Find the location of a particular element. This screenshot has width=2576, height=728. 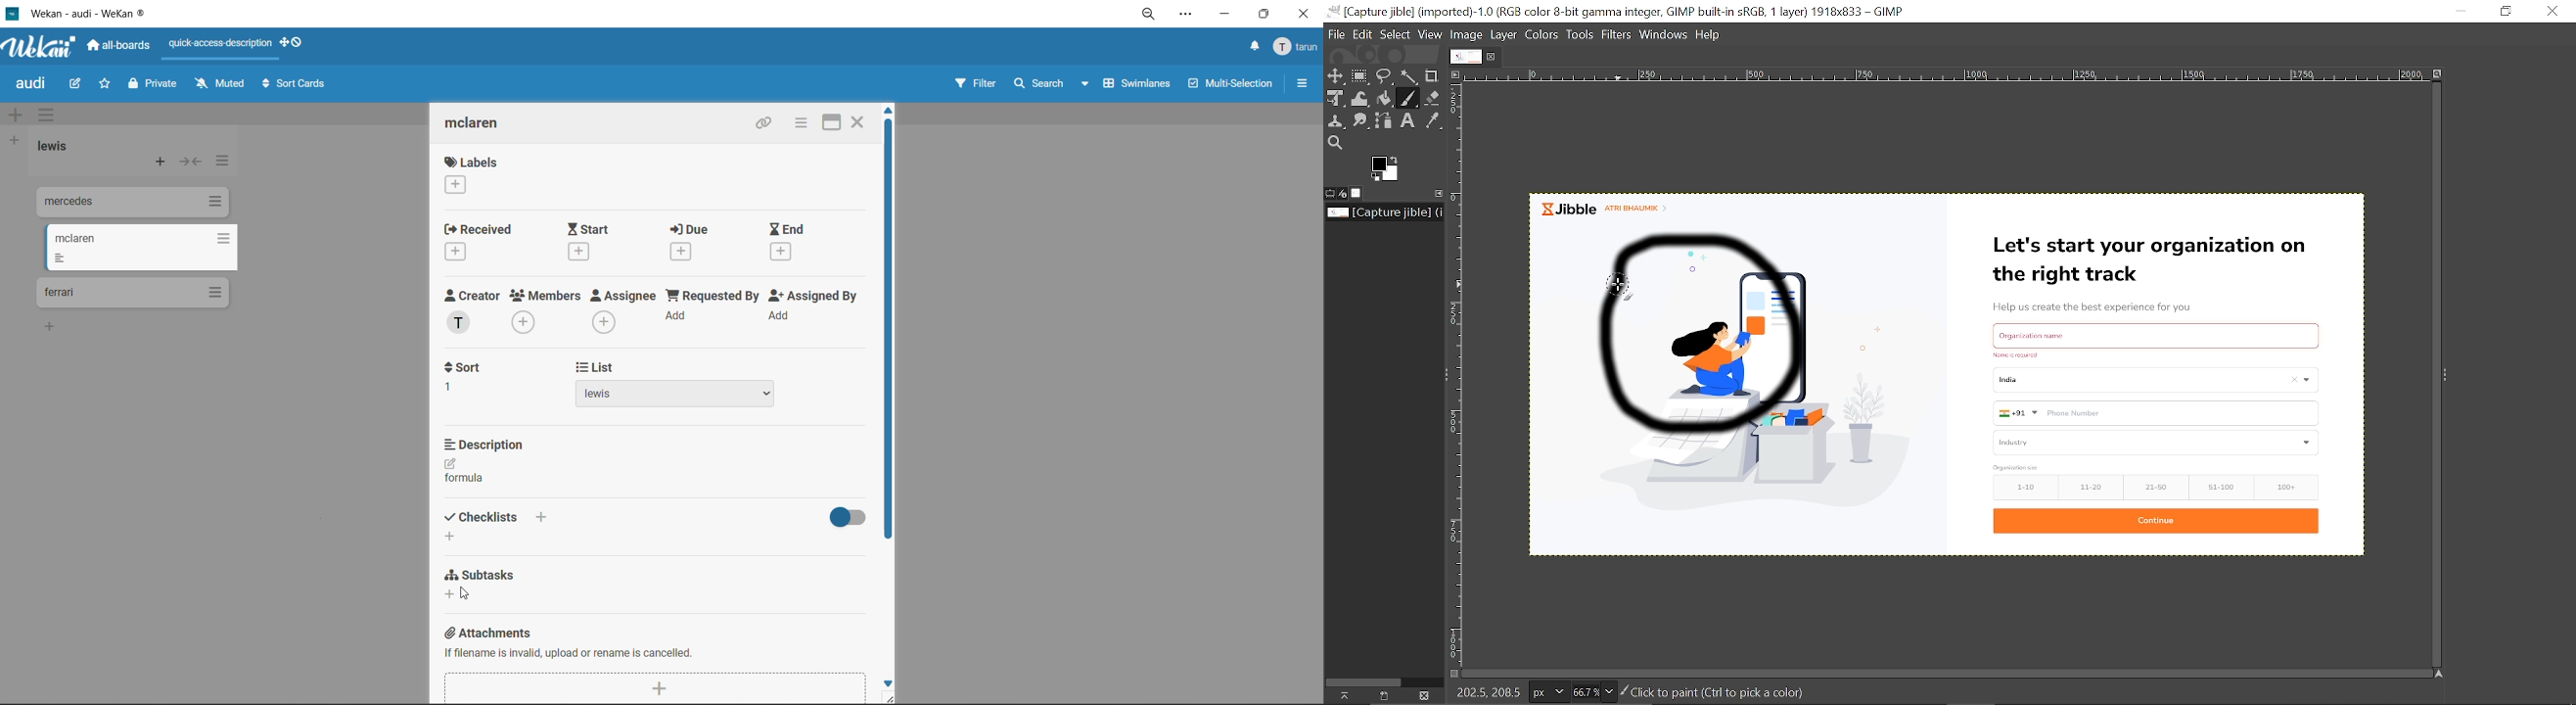

cards is located at coordinates (130, 204).